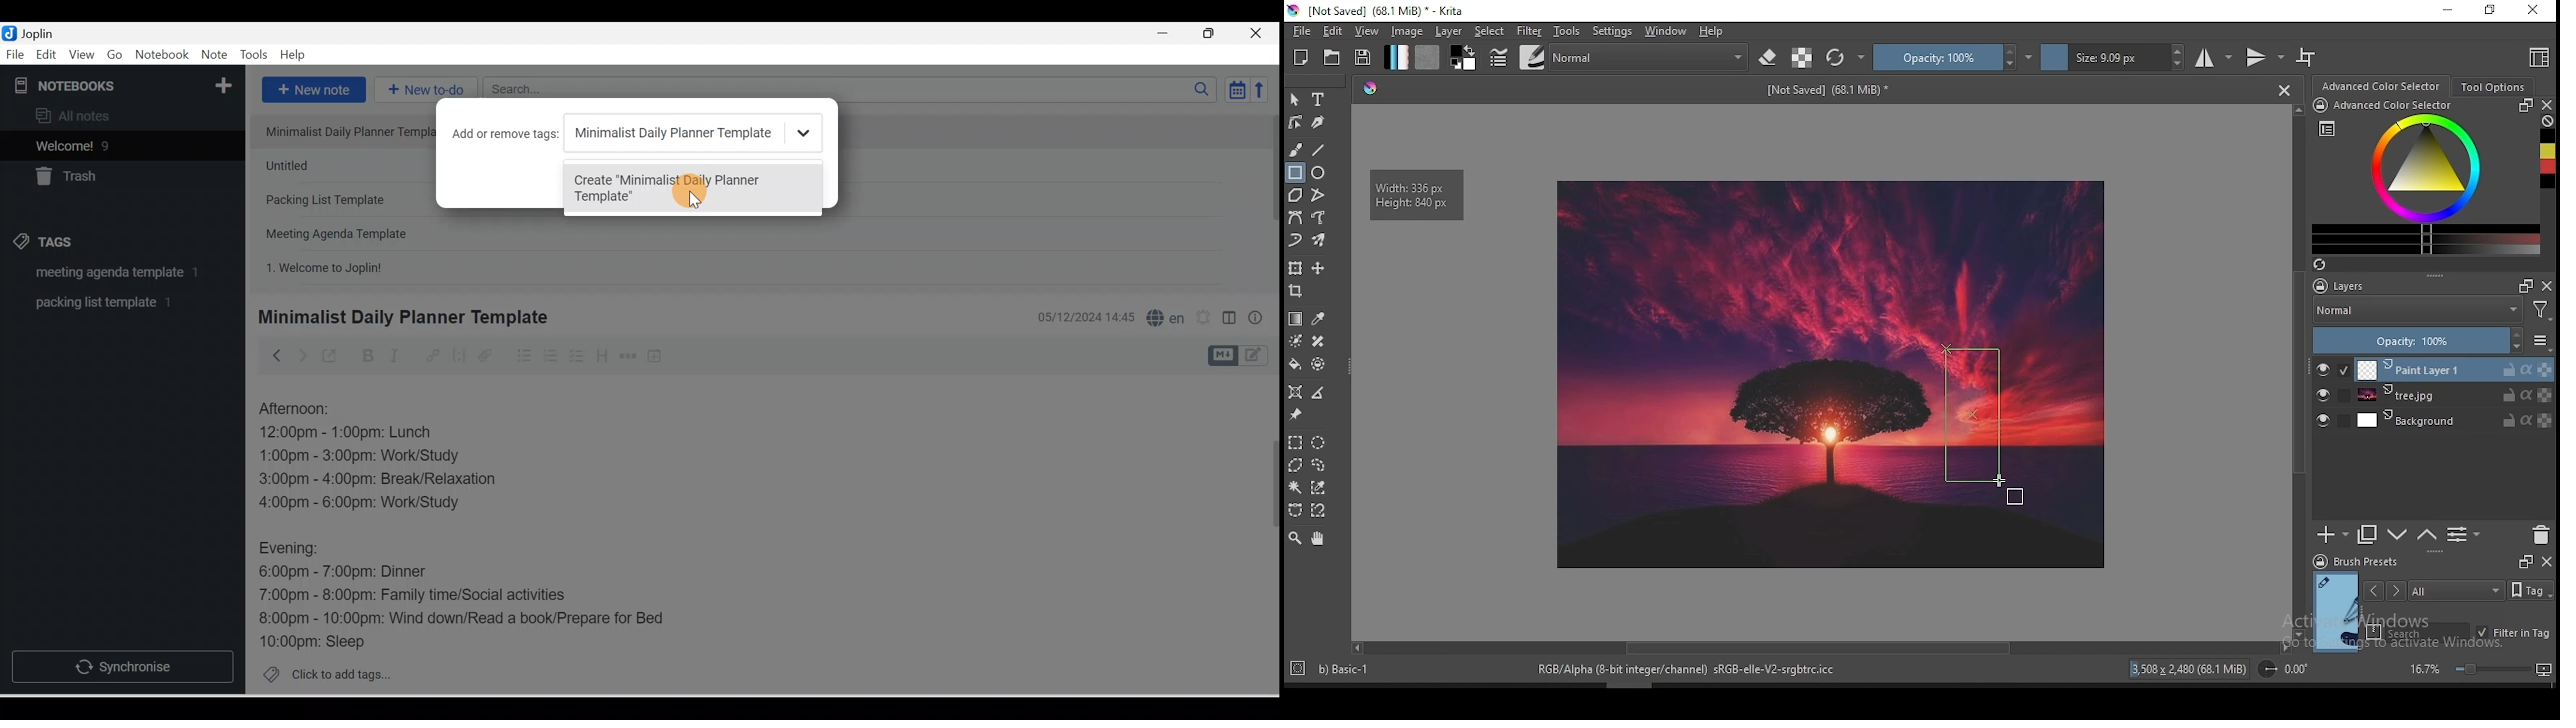 This screenshot has height=728, width=2576. What do you see at coordinates (2425, 535) in the screenshot?
I see `move layer one step up` at bounding box center [2425, 535].